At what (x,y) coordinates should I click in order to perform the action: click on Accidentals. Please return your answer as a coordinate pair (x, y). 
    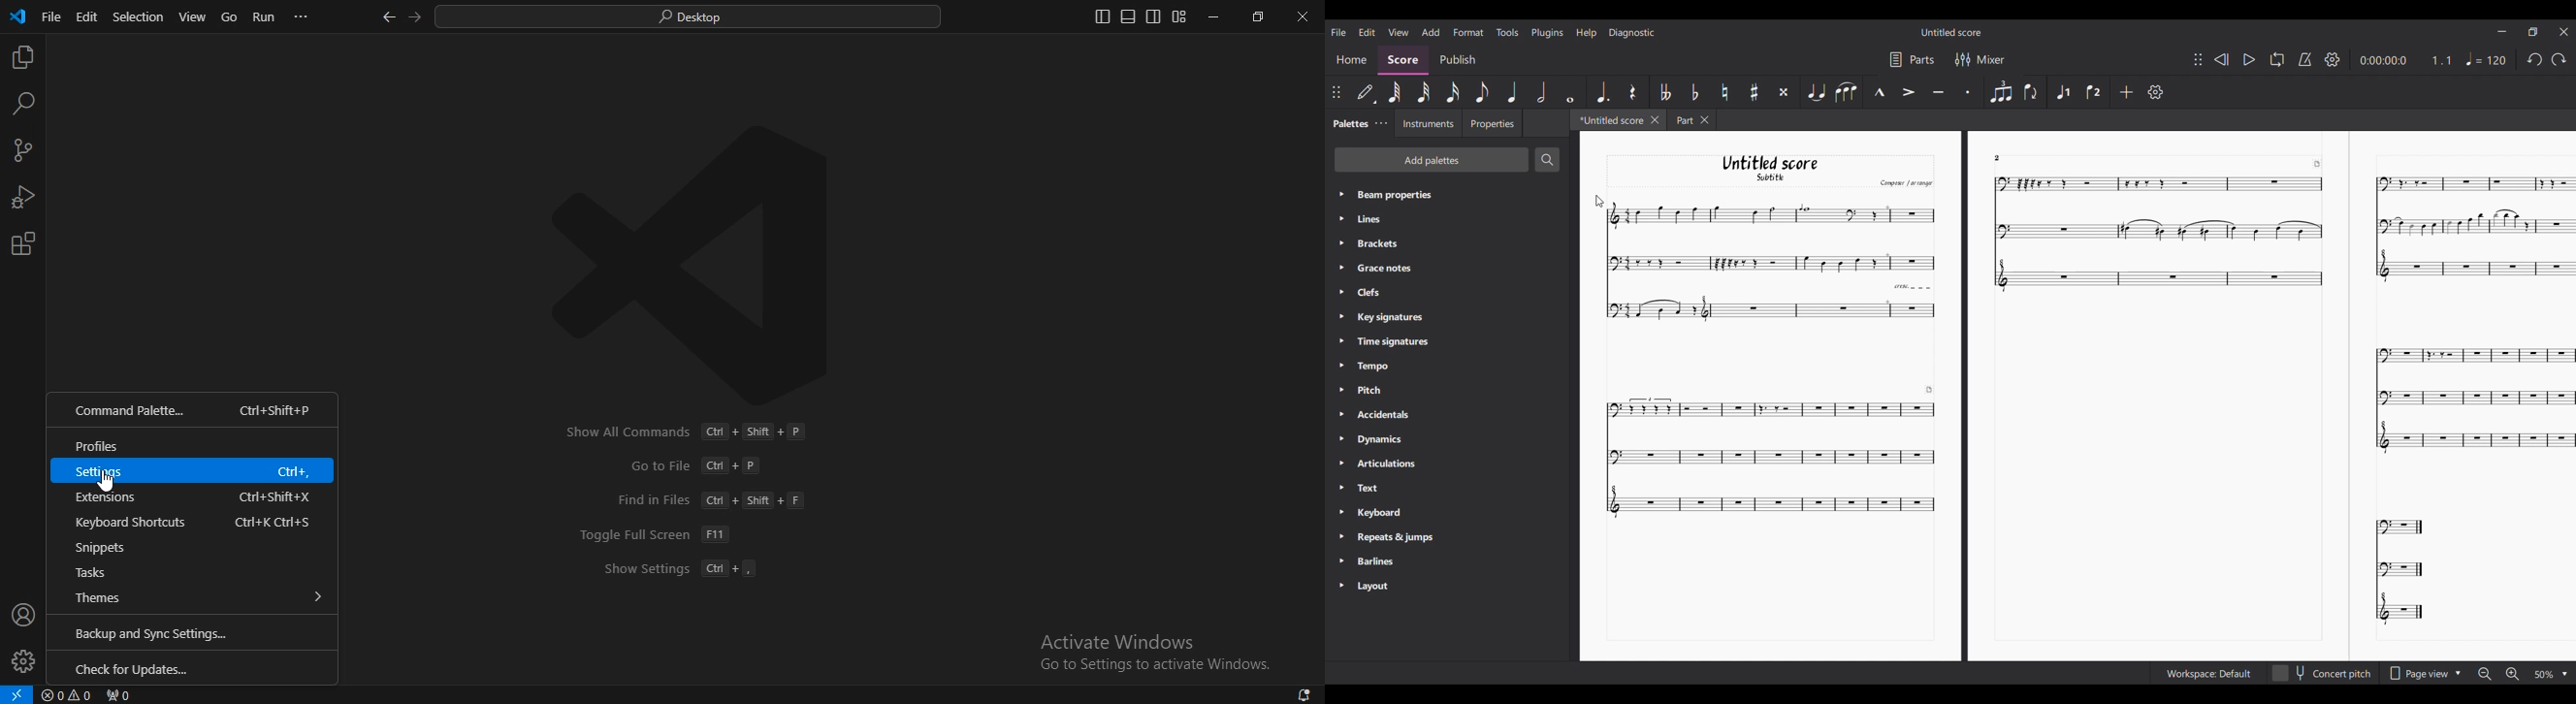
    Looking at the image, I should click on (1386, 415).